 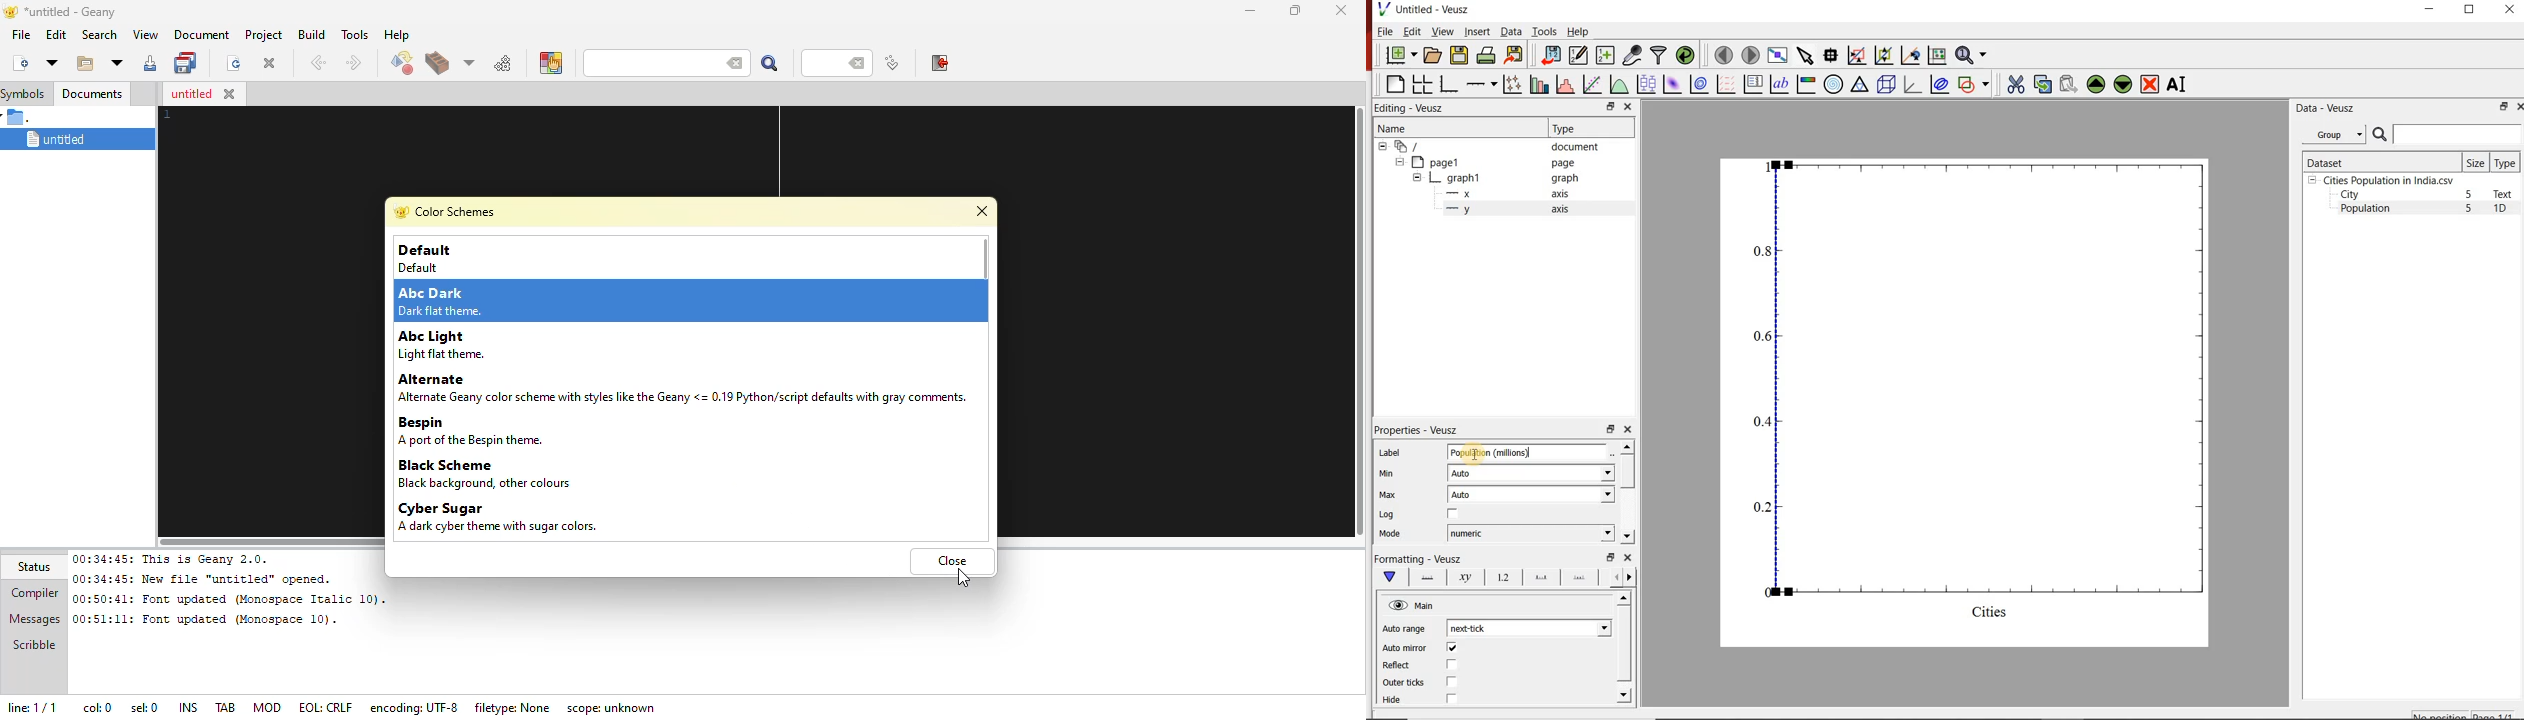 I want to click on blank page, so click(x=1394, y=85).